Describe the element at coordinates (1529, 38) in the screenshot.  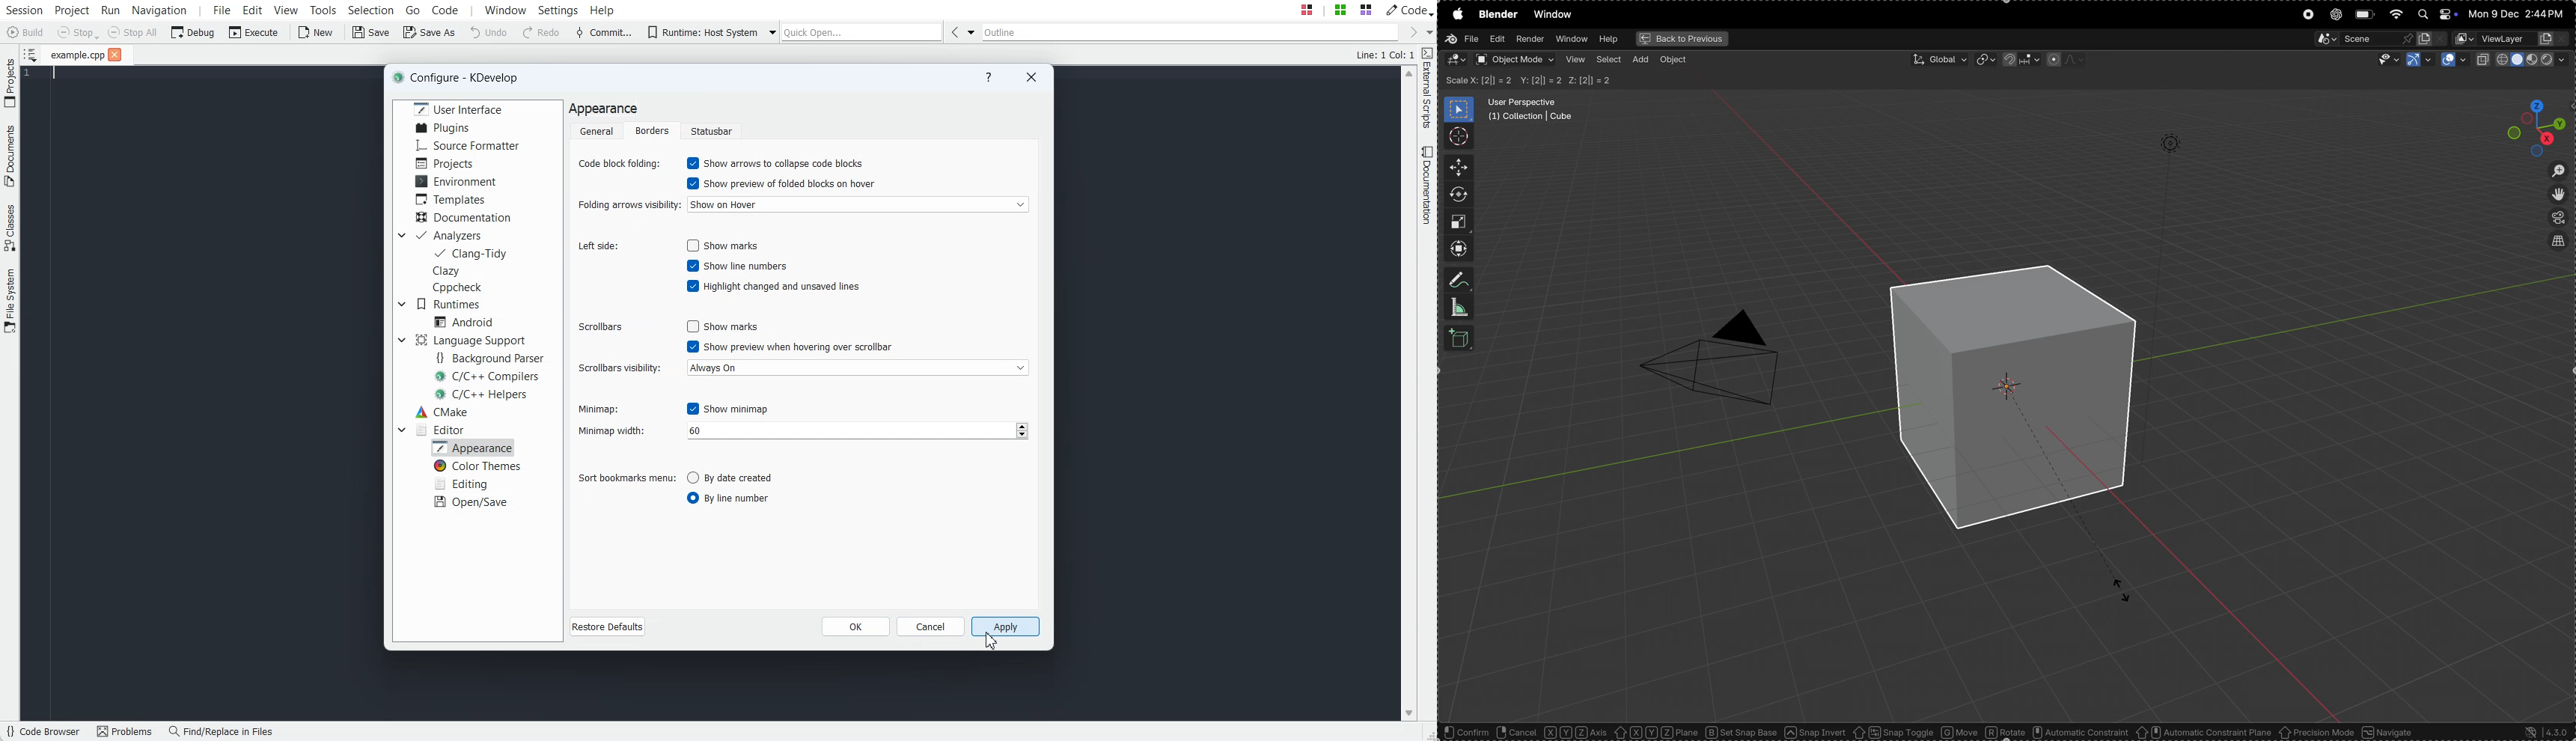
I see `render` at that location.